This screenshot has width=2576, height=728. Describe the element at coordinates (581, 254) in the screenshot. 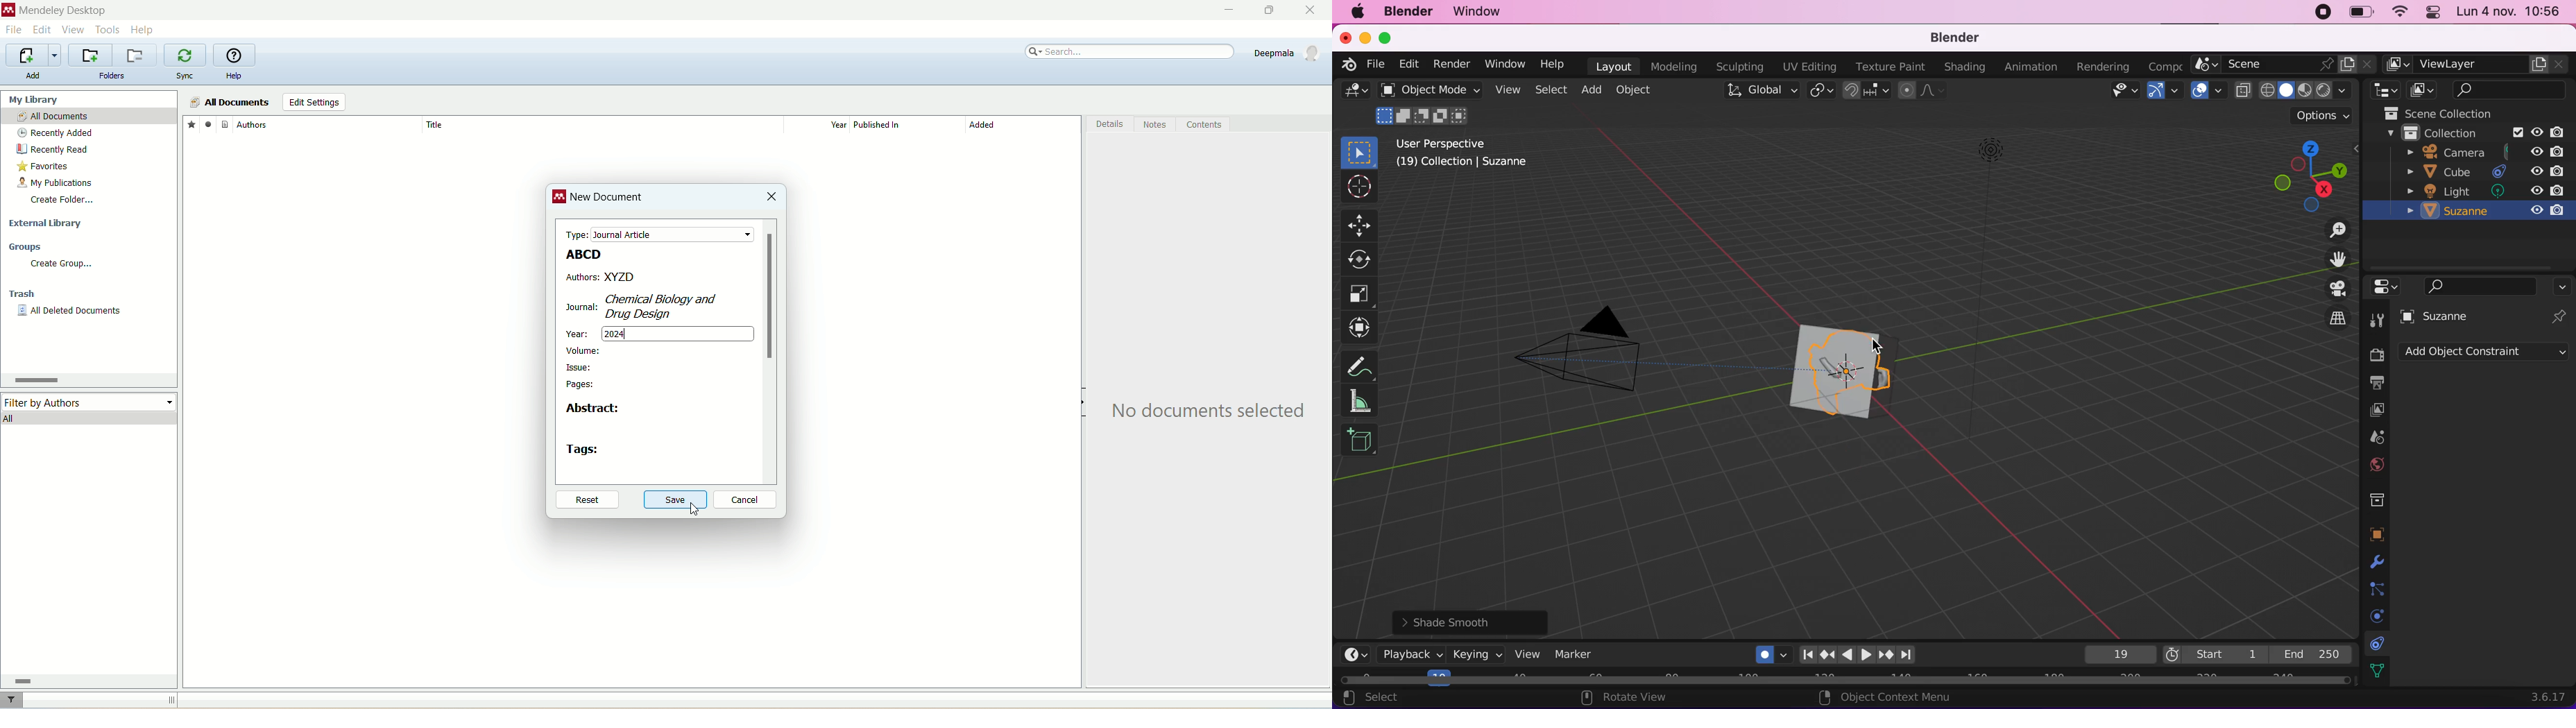

I see `ABCD` at that location.